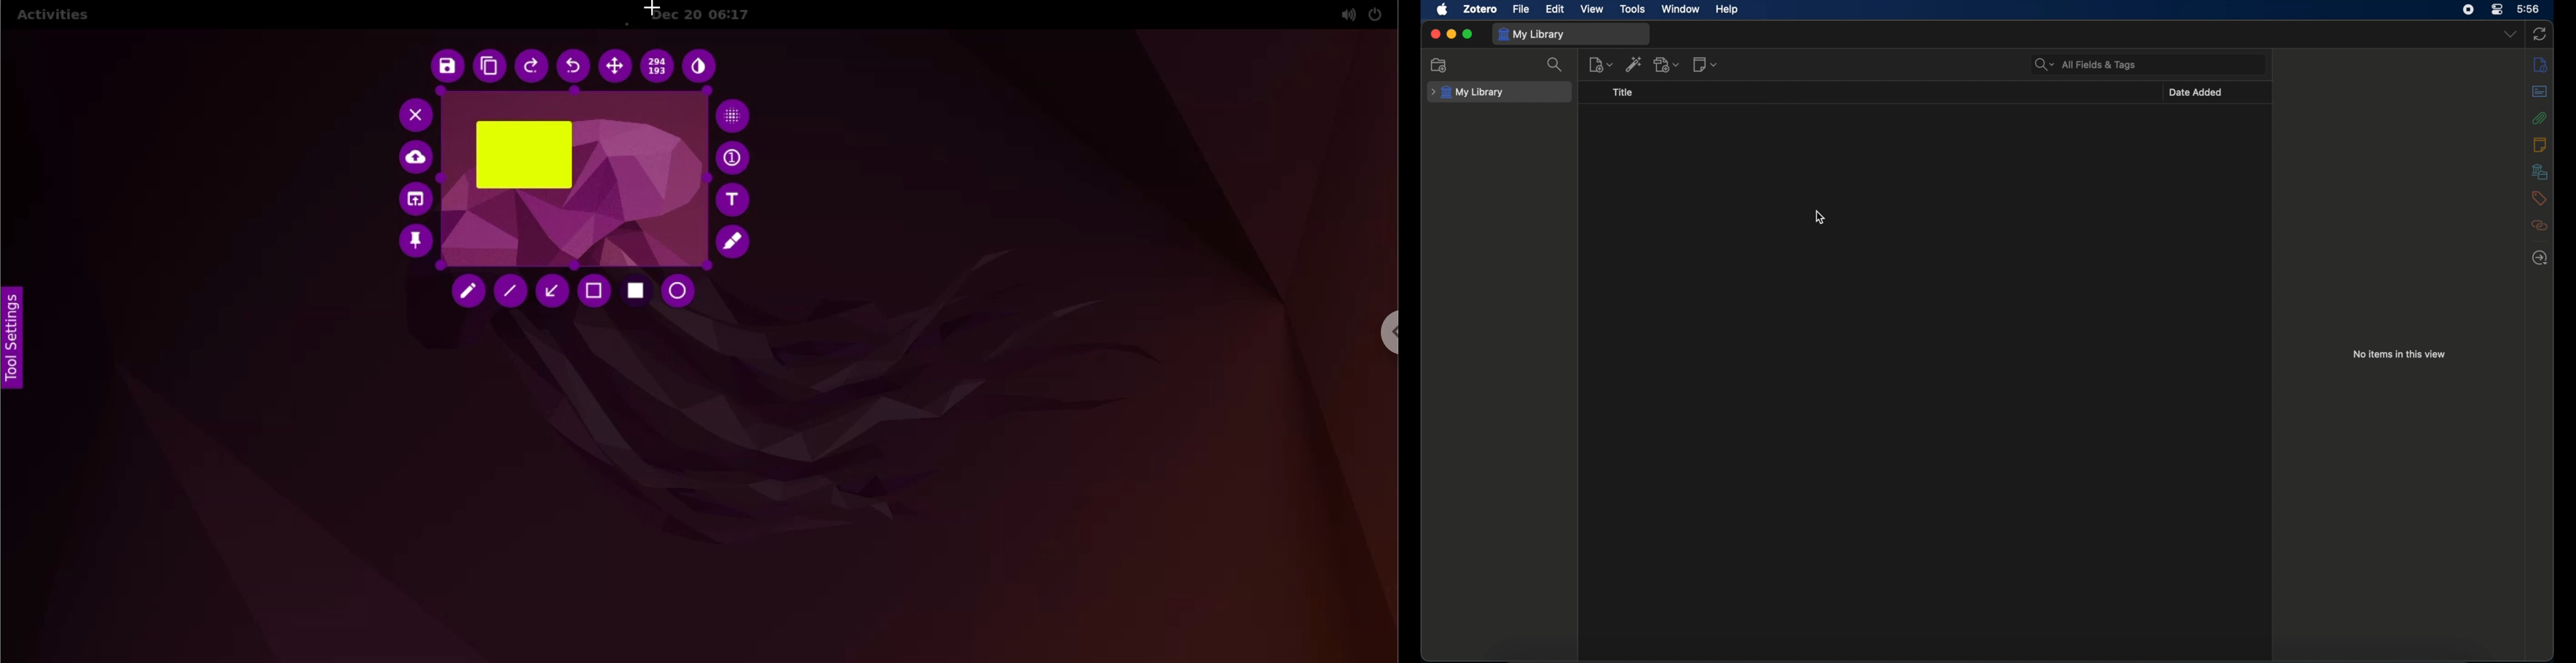 The width and height of the screenshot is (2576, 672). Describe the element at coordinates (470, 294) in the screenshot. I see `pencil` at that location.